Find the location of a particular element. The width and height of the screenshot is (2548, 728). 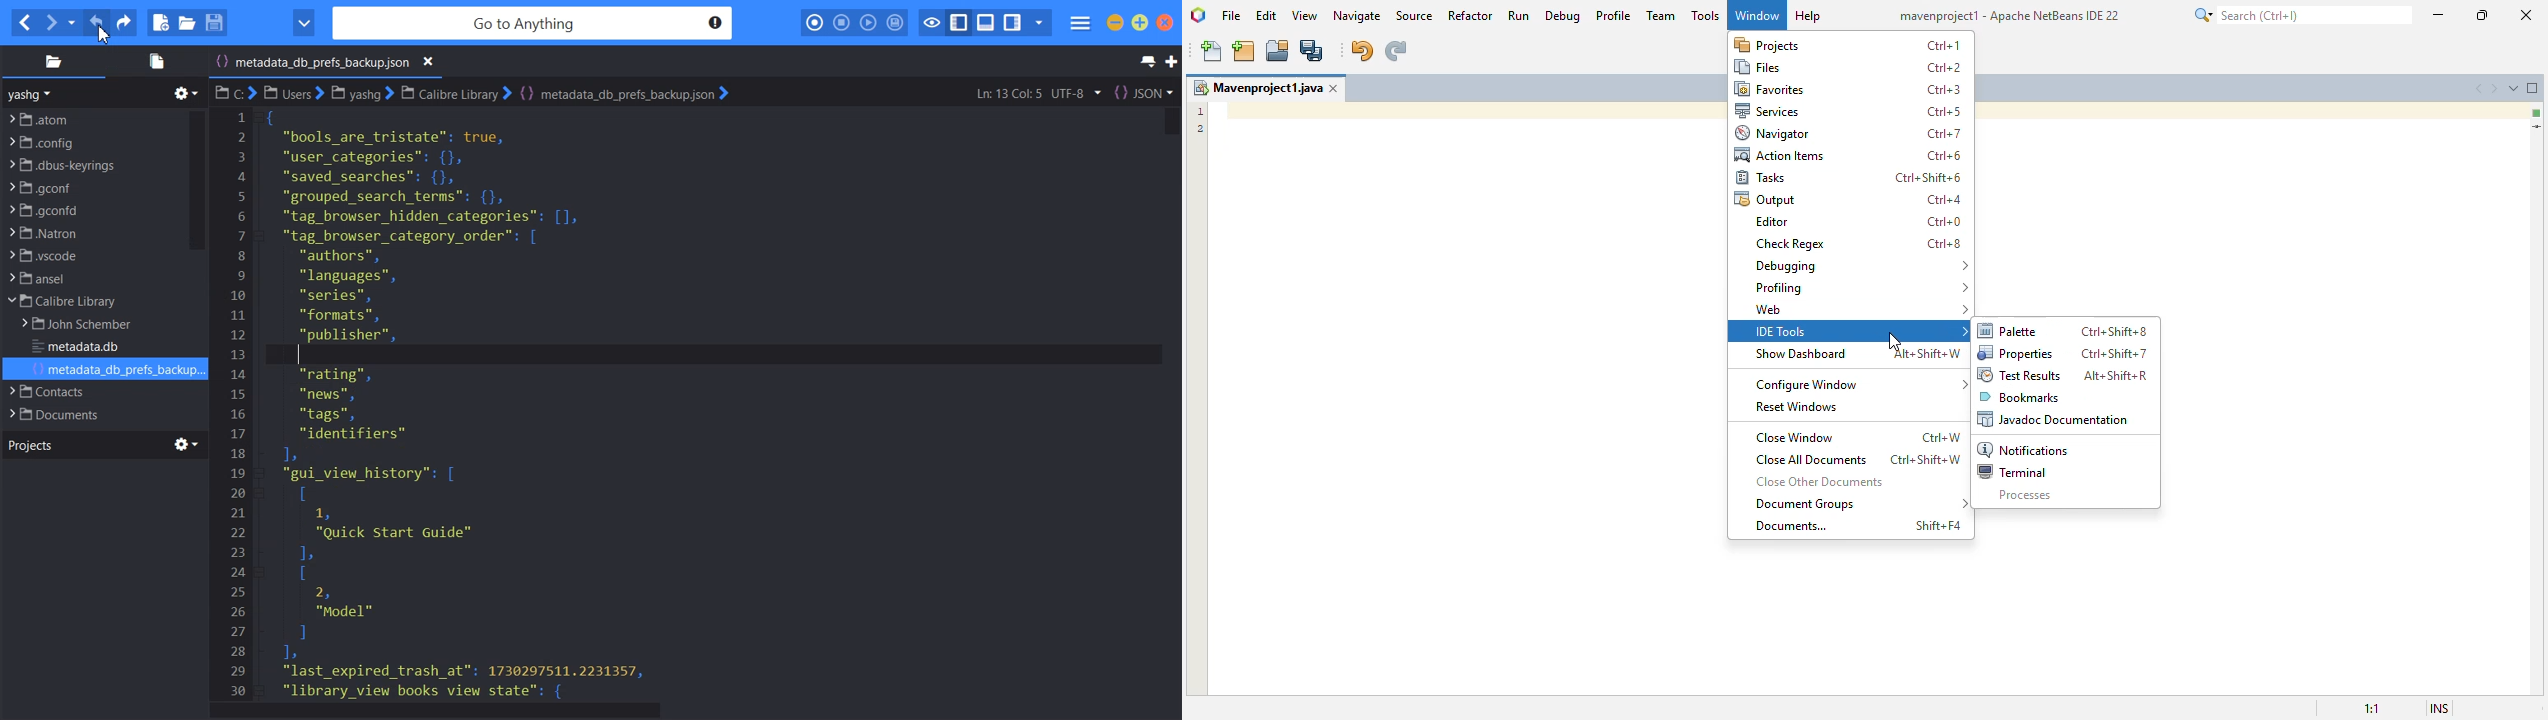

Projects is located at coordinates (30, 444).